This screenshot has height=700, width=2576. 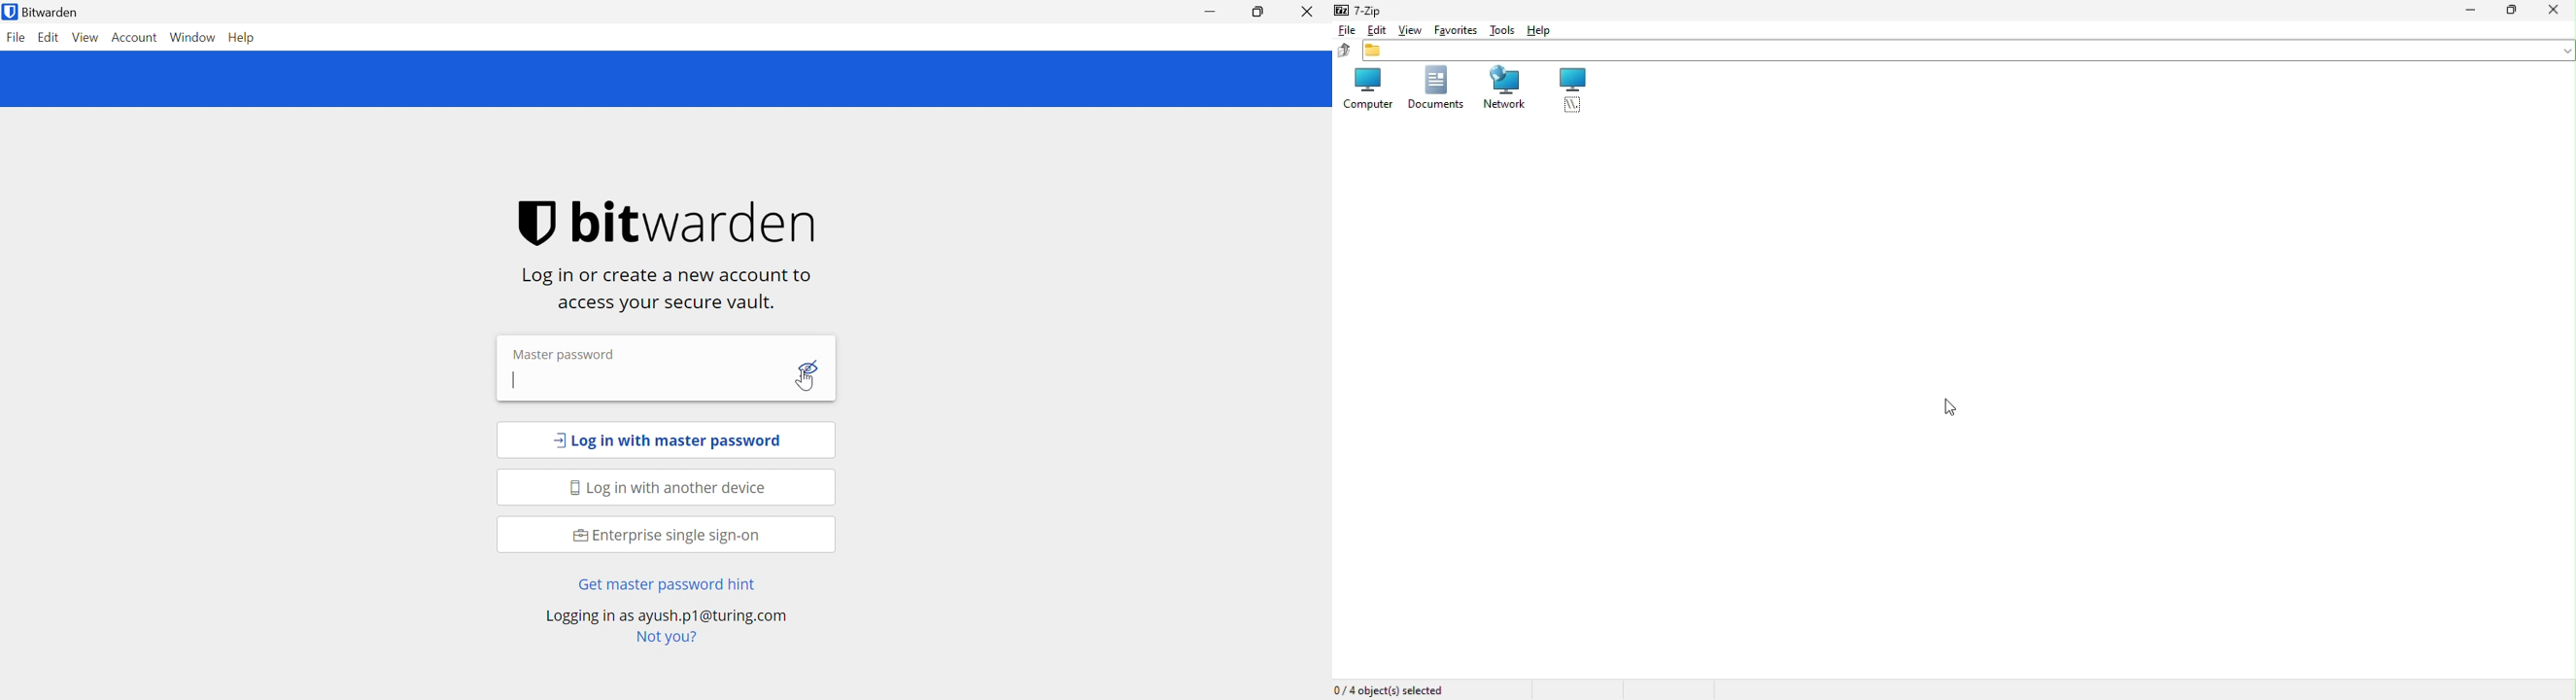 What do you see at coordinates (1257, 12) in the screenshot?
I see `Restore Down` at bounding box center [1257, 12].